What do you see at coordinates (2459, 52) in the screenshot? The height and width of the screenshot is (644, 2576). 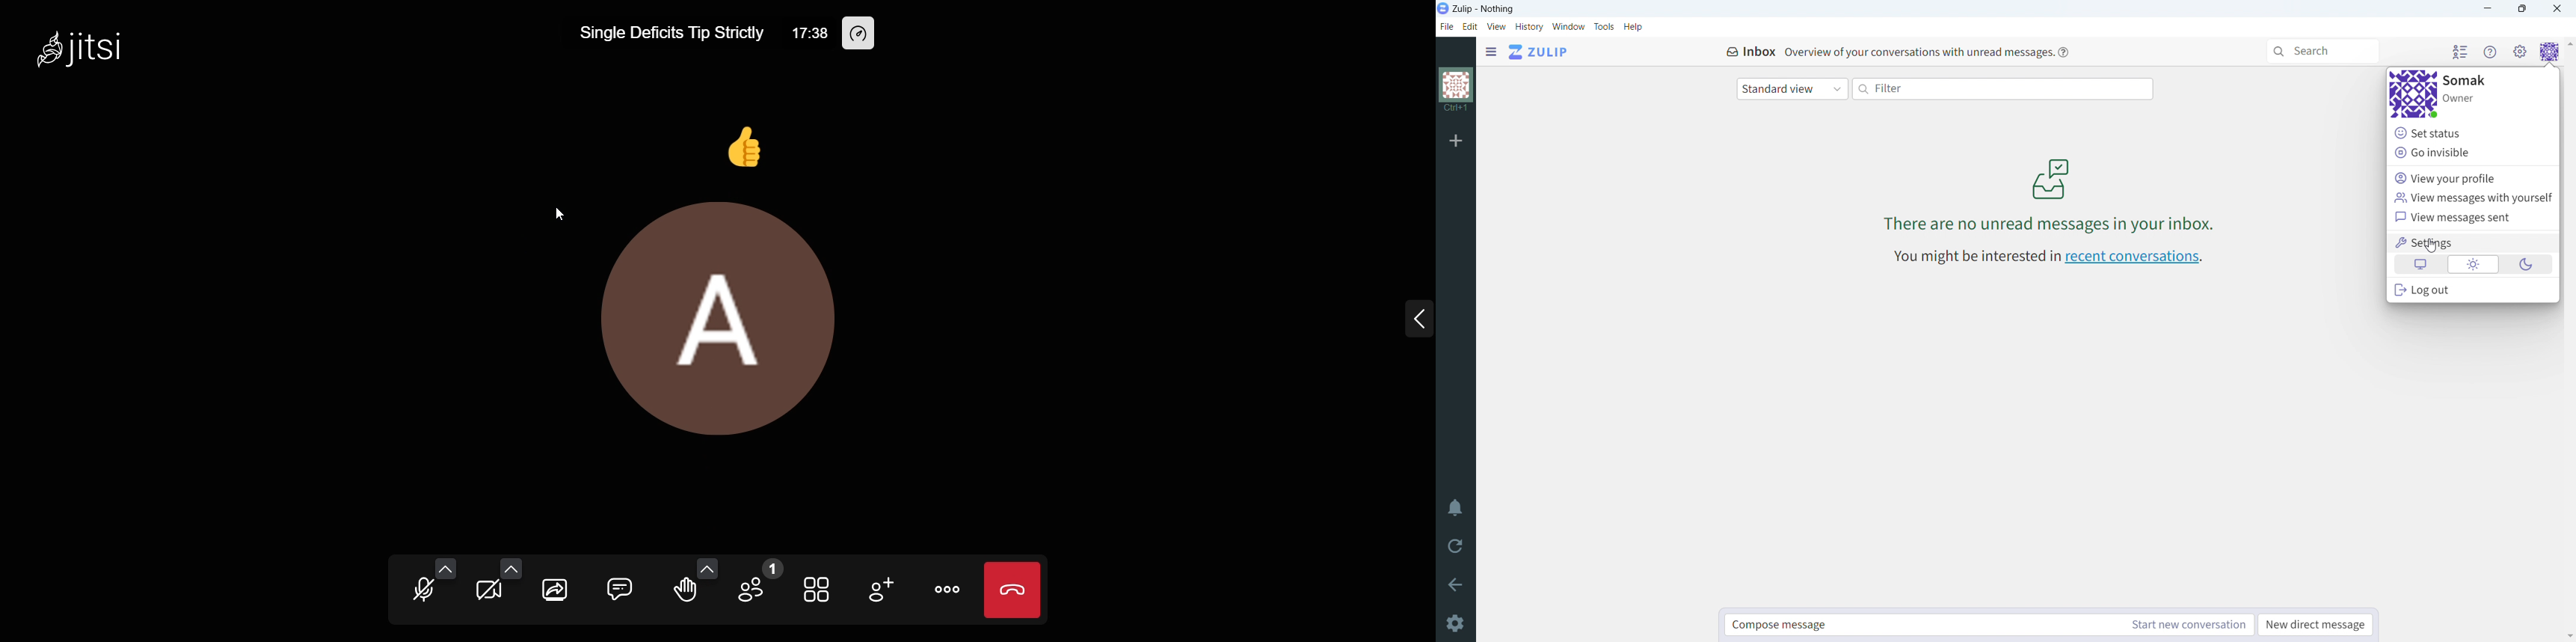 I see `hide all users` at bounding box center [2459, 52].